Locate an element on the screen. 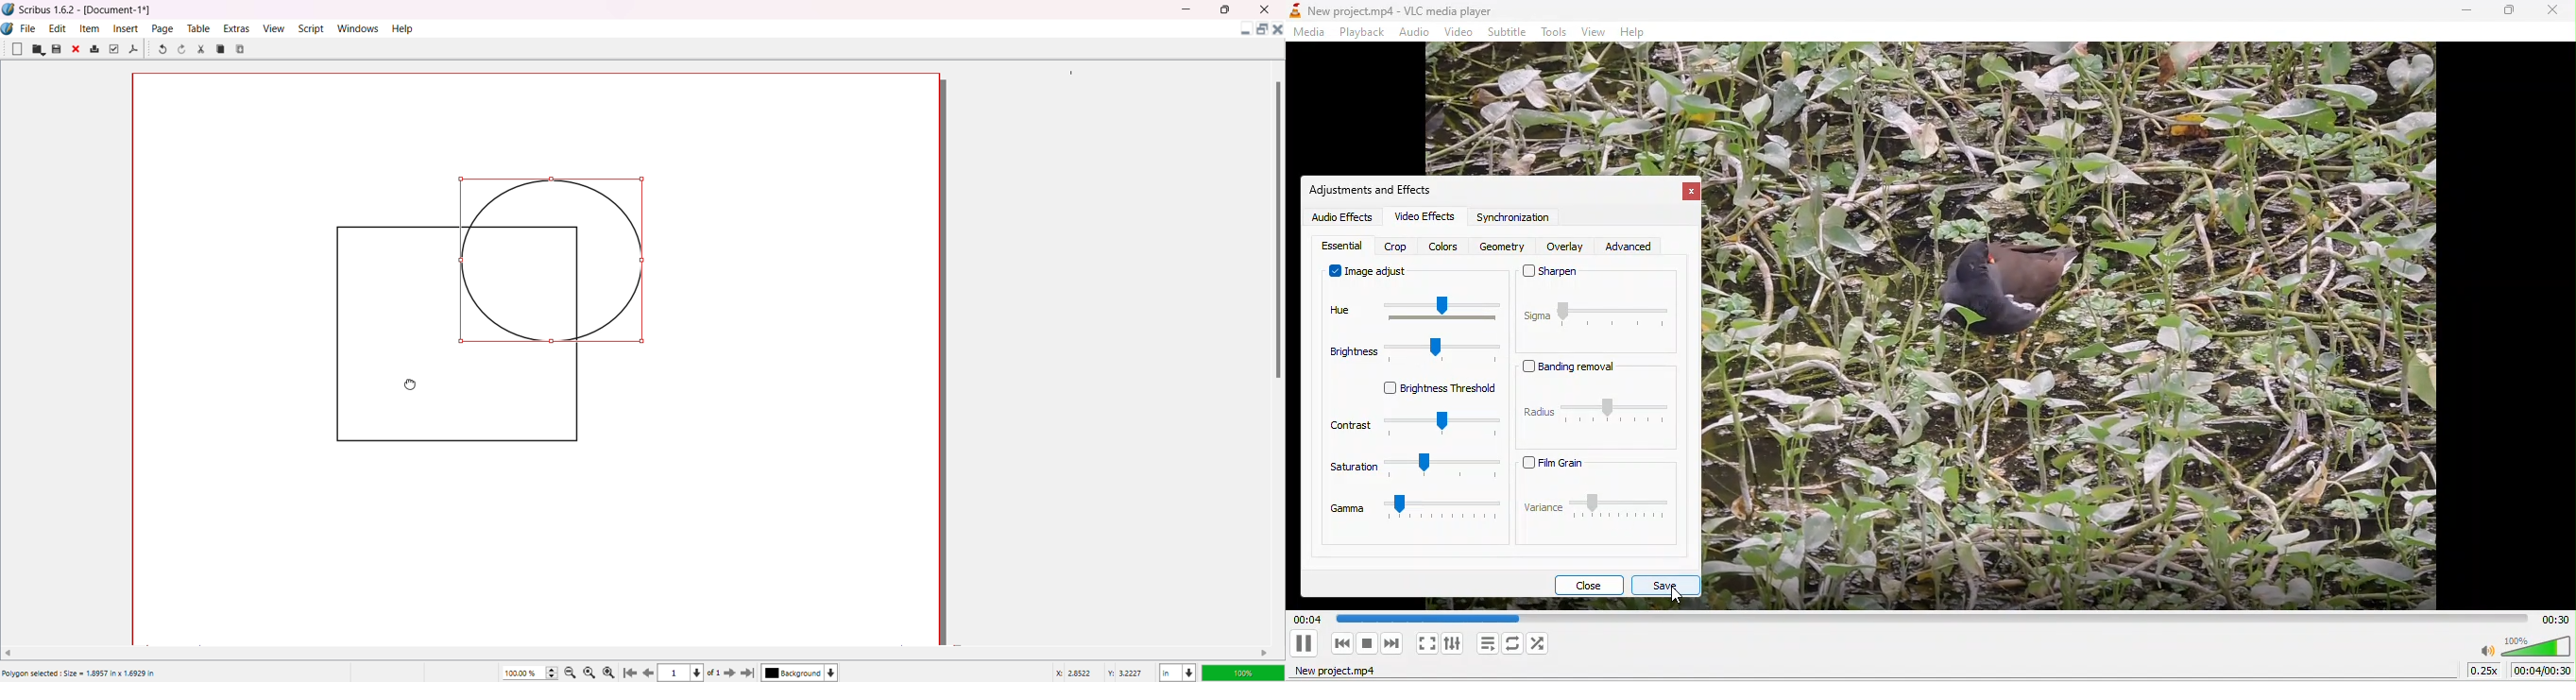 The height and width of the screenshot is (700, 2576). Logo is located at coordinates (9, 9).